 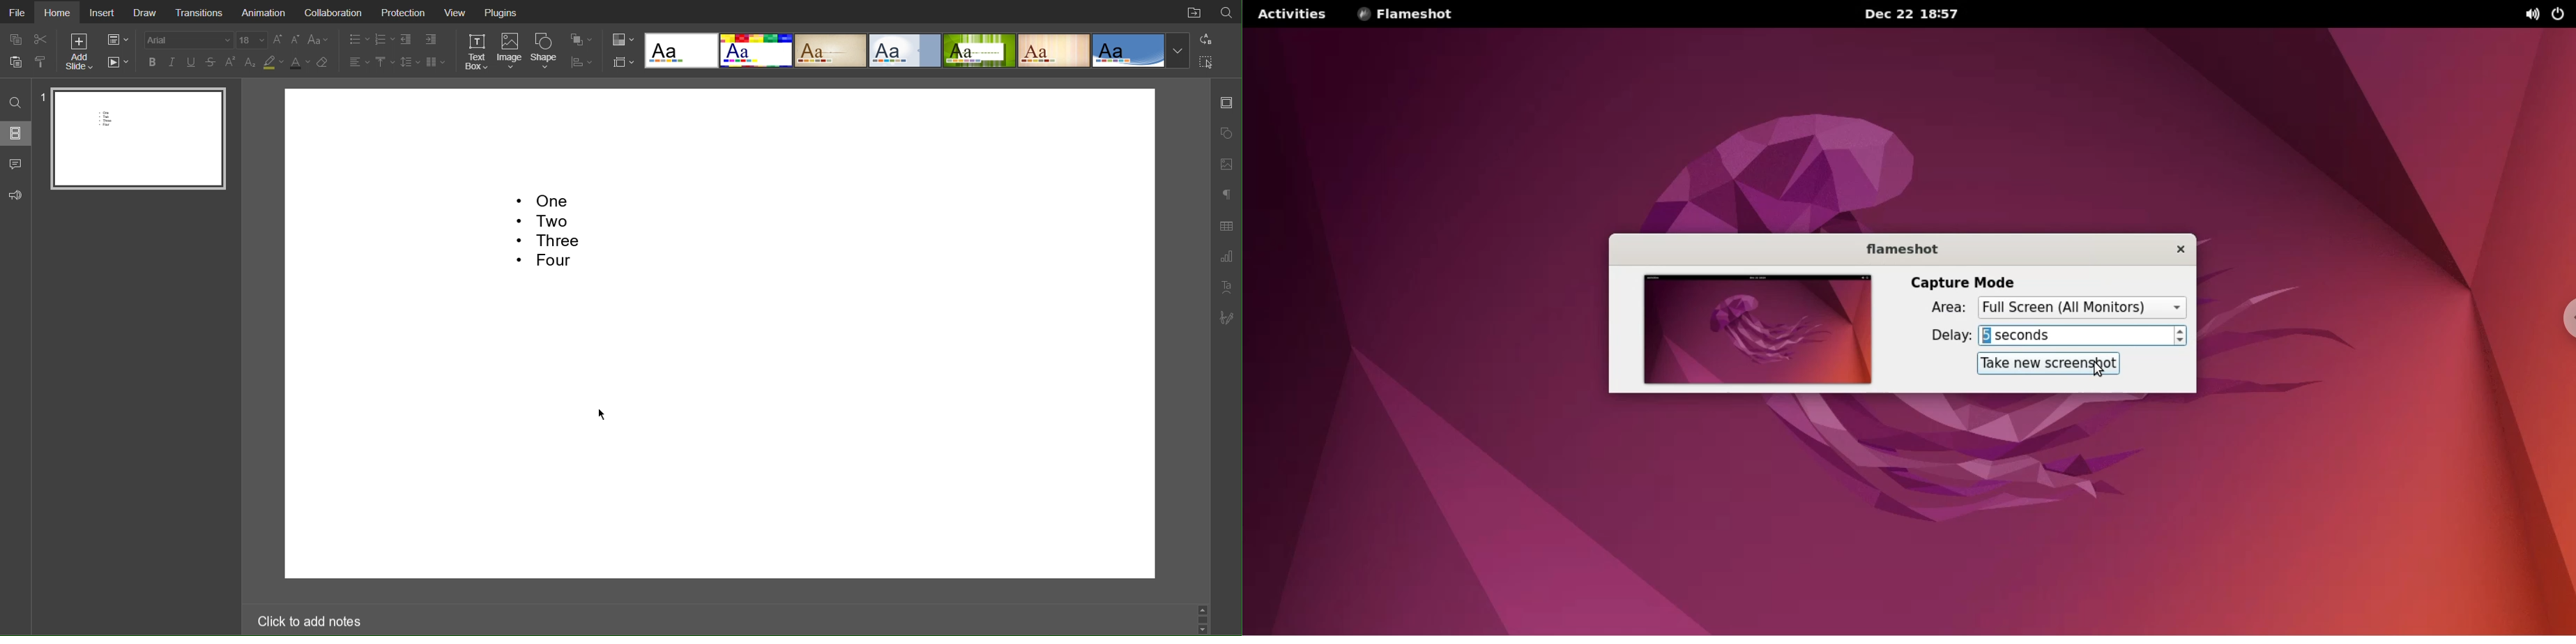 What do you see at coordinates (294, 40) in the screenshot?
I see `Decrease Font` at bounding box center [294, 40].